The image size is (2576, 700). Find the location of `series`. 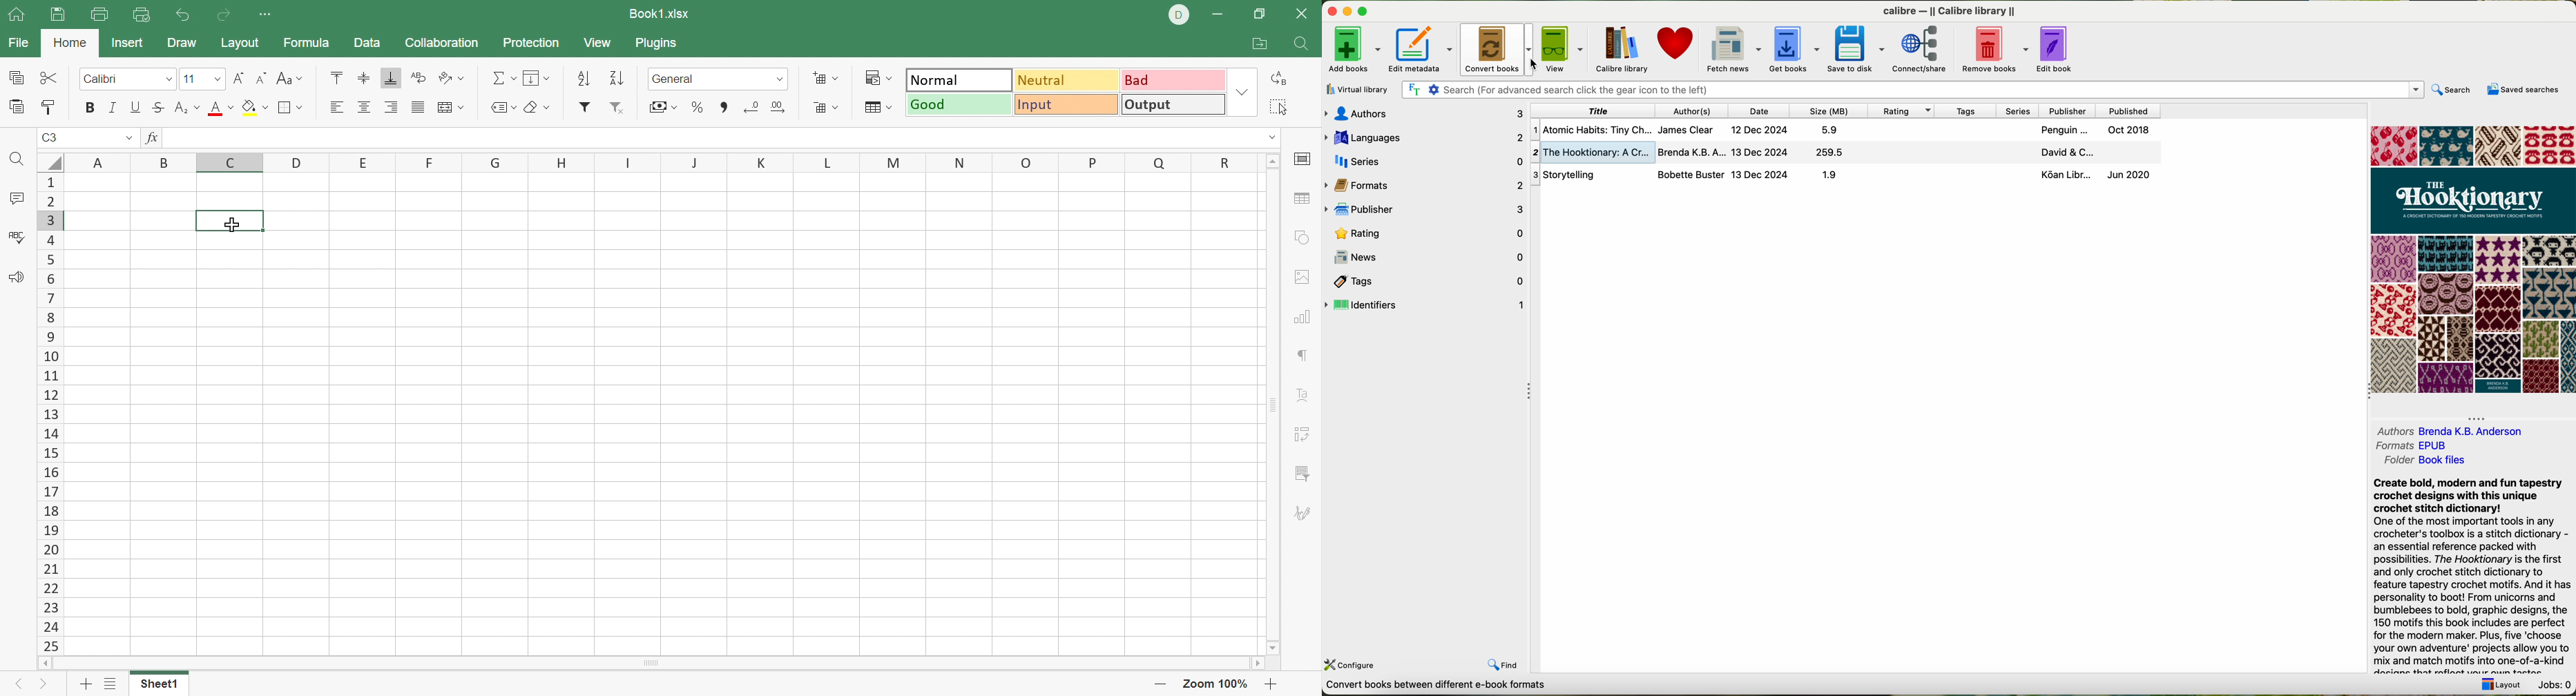

series is located at coordinates (1425, 162).